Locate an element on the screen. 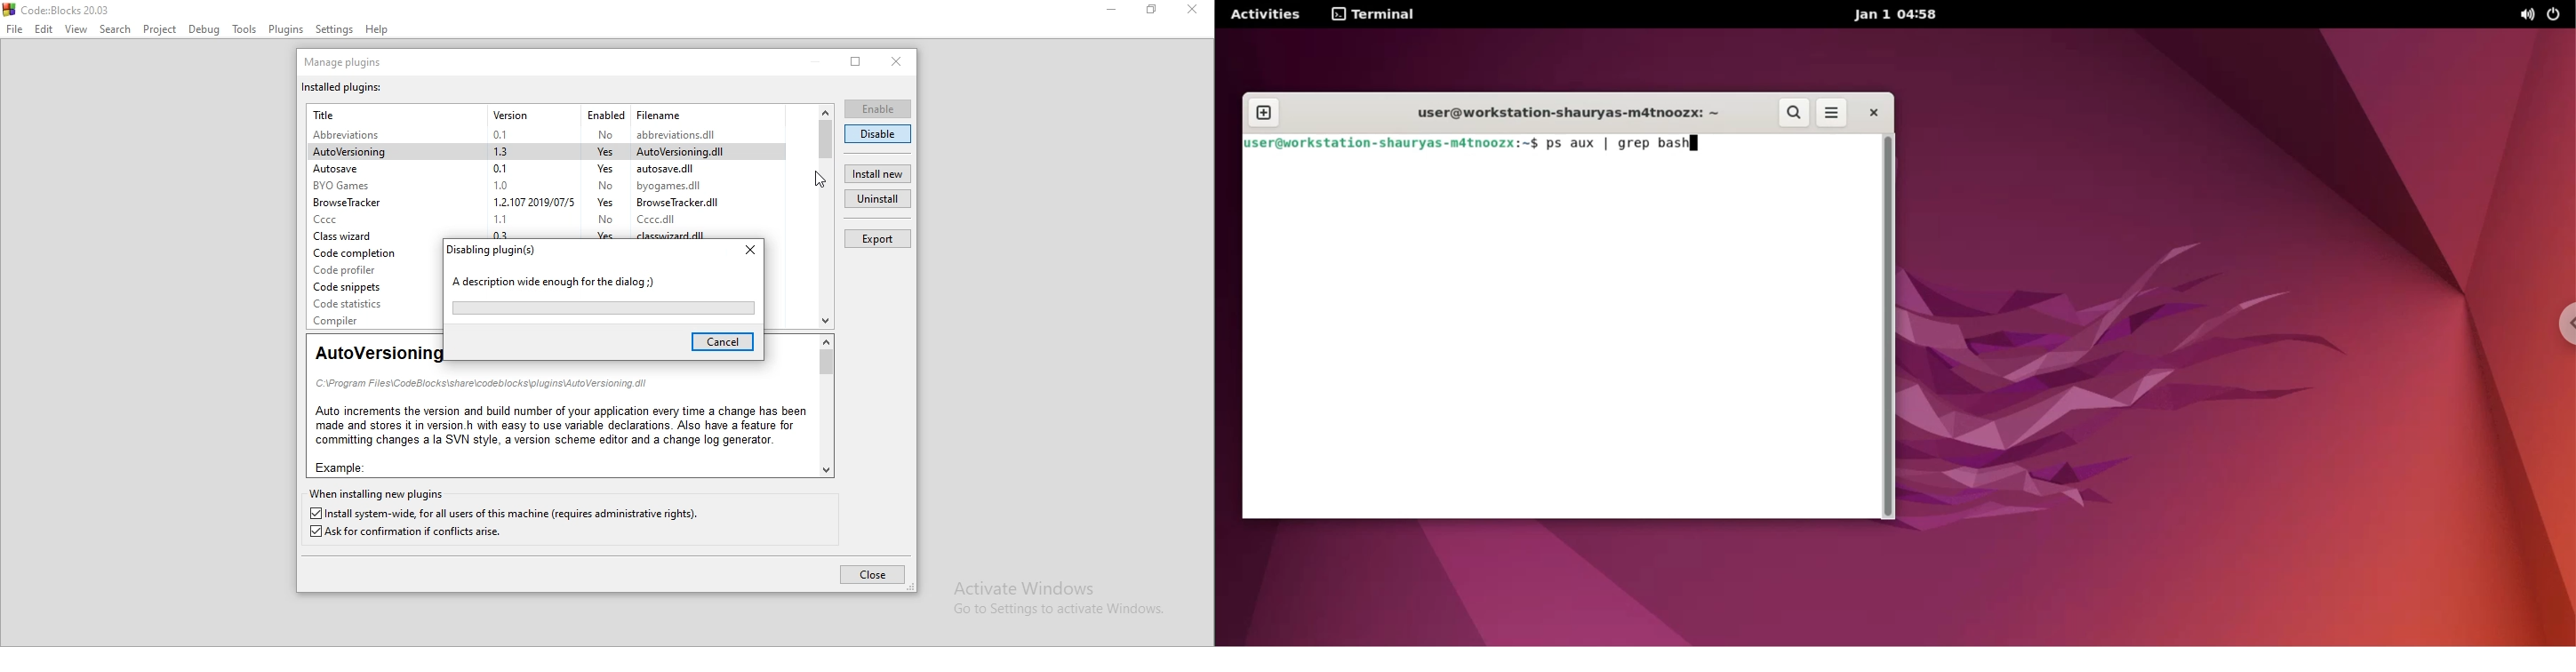 The image size is (2576, 672). 1.3 is located at coordinates (508, 149).